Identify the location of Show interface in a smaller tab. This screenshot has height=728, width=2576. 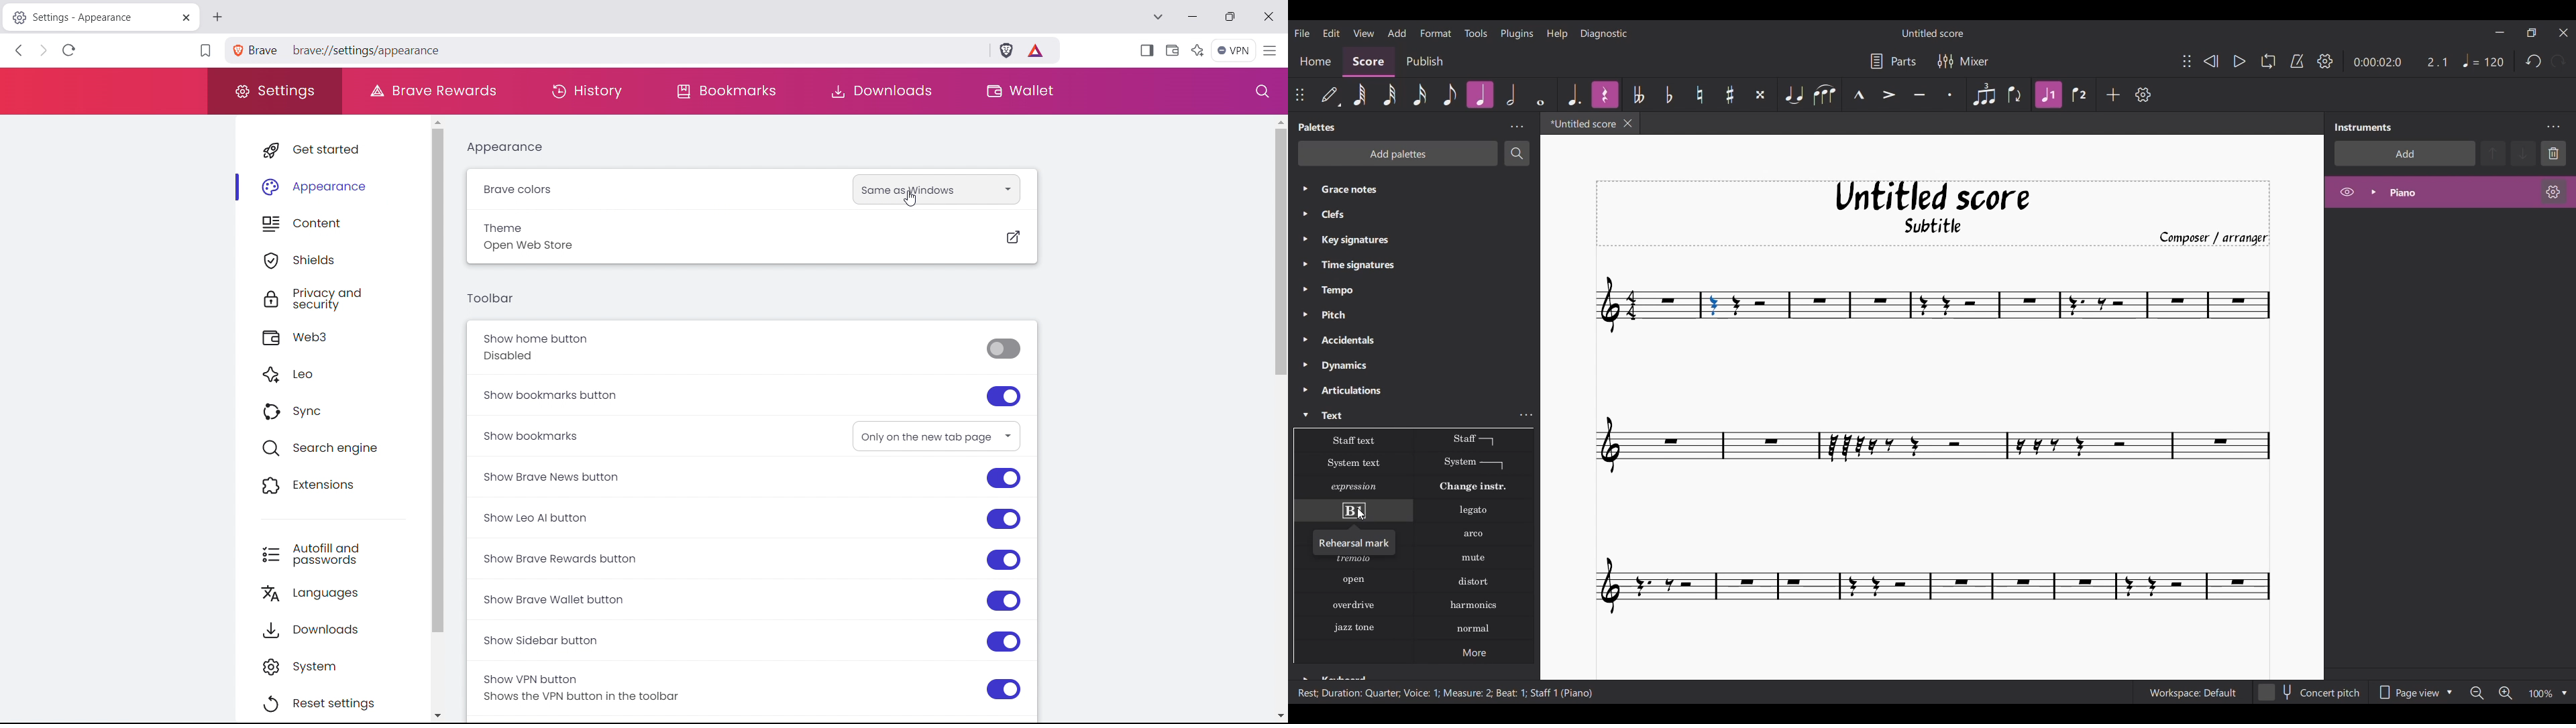
(2532, 33).